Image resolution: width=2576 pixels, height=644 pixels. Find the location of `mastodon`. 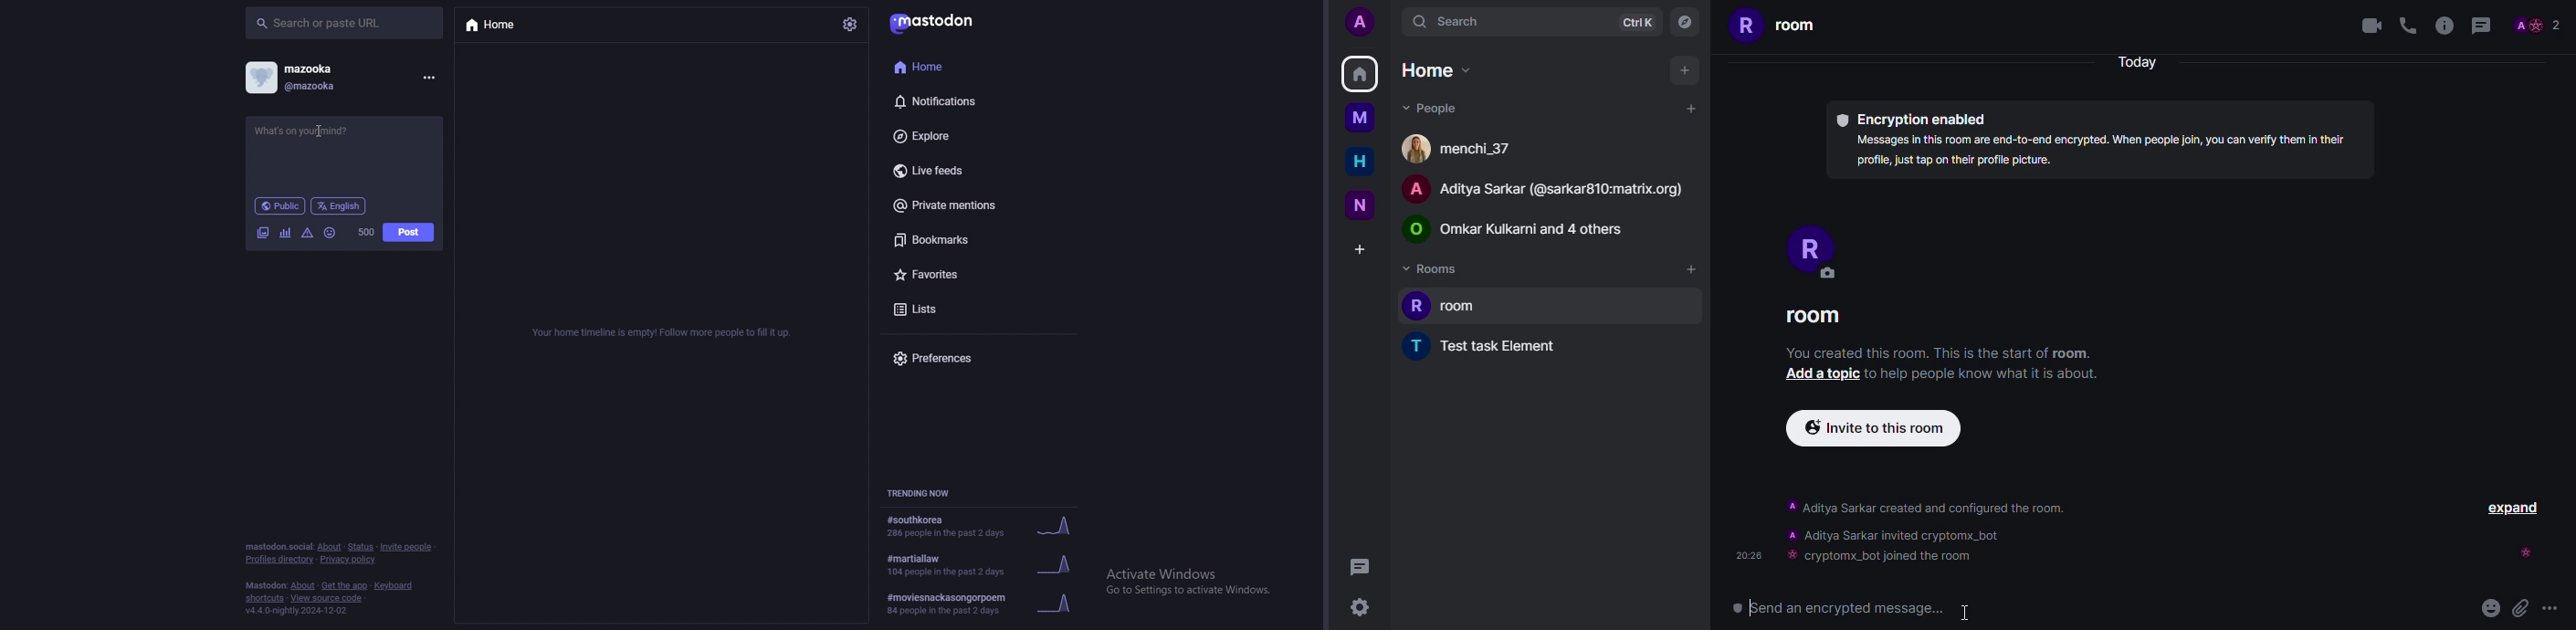

mastodon is located at coordinates (936, 22).